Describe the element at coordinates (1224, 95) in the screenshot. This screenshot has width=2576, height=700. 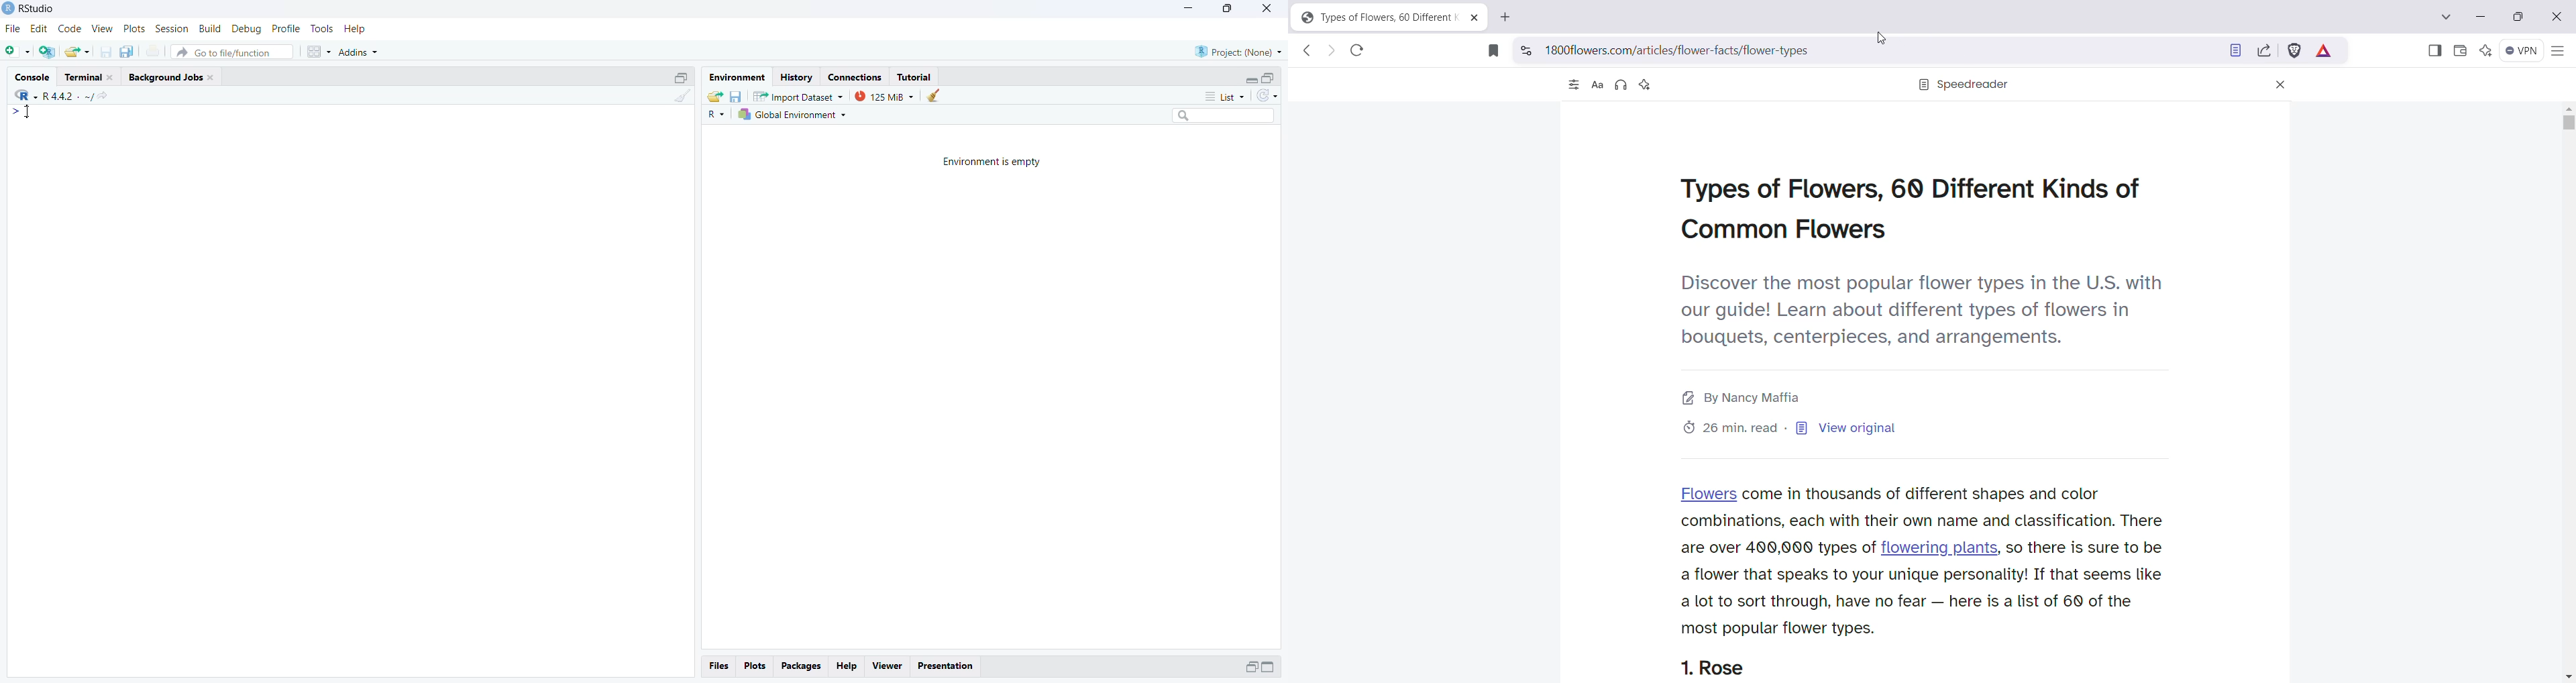
I see `List` at that location.